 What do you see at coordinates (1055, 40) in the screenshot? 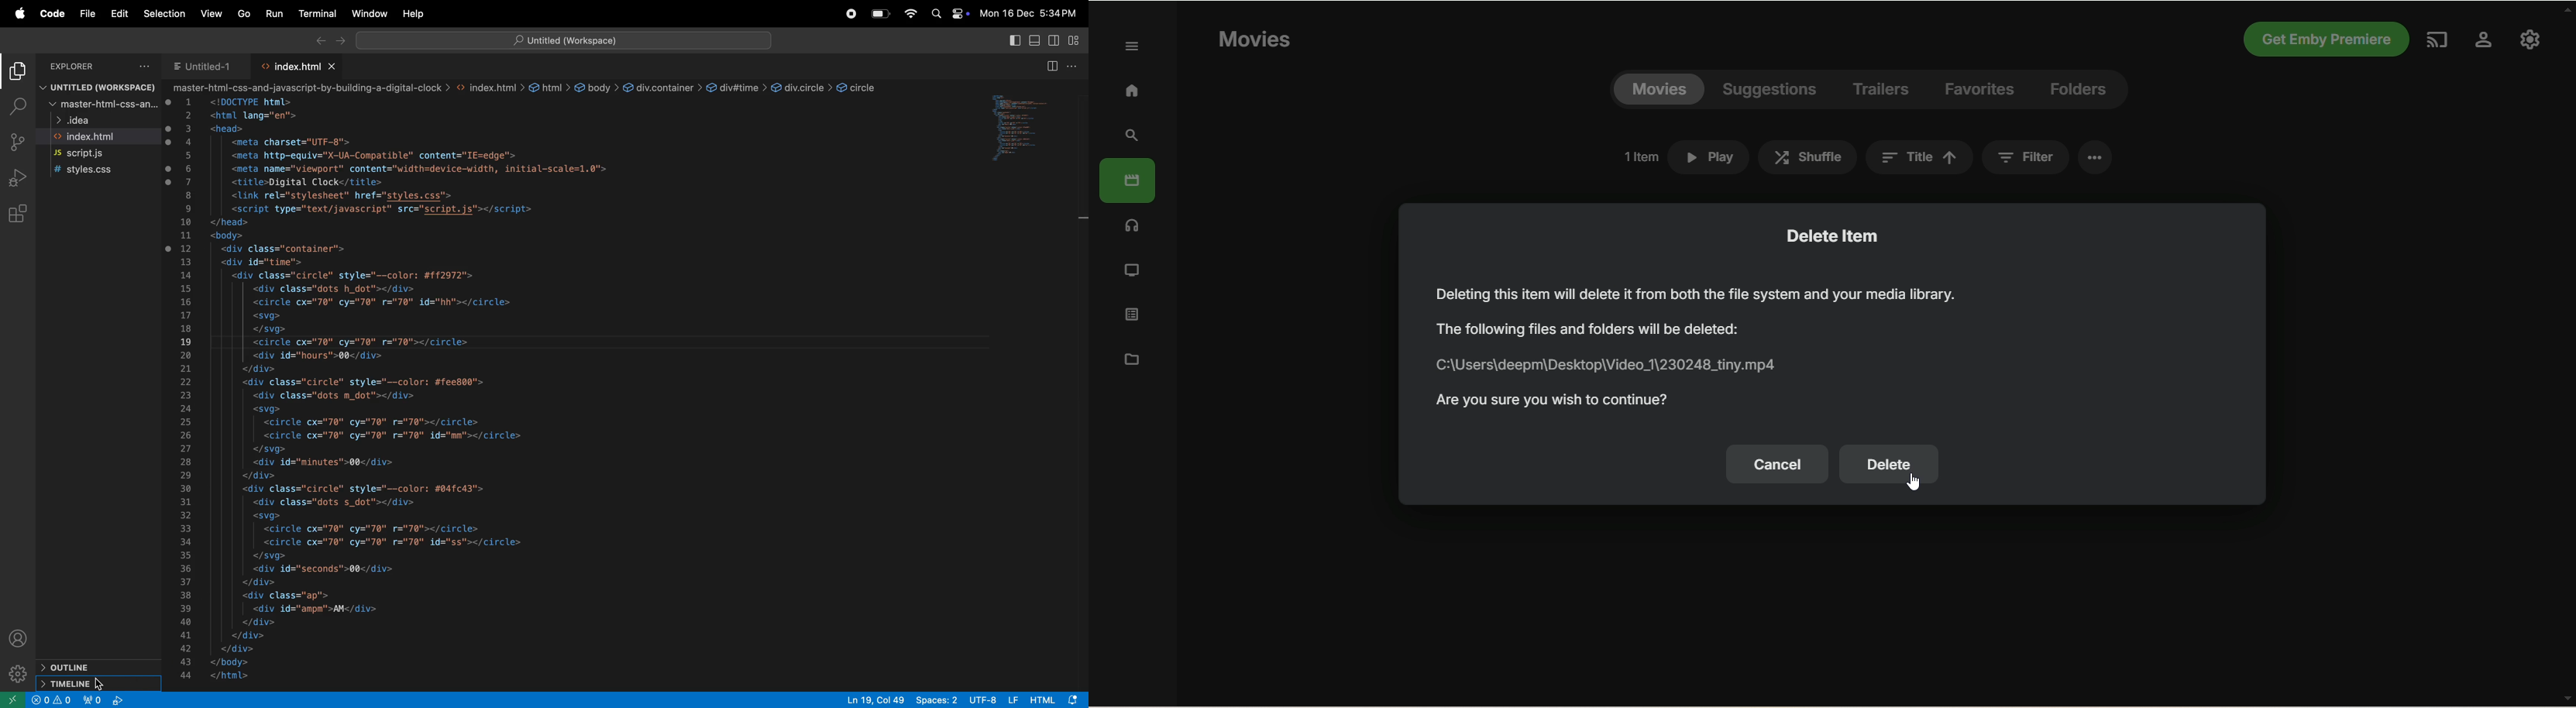
I see `specondary toggle bar` at bounding box center [1055, 40].